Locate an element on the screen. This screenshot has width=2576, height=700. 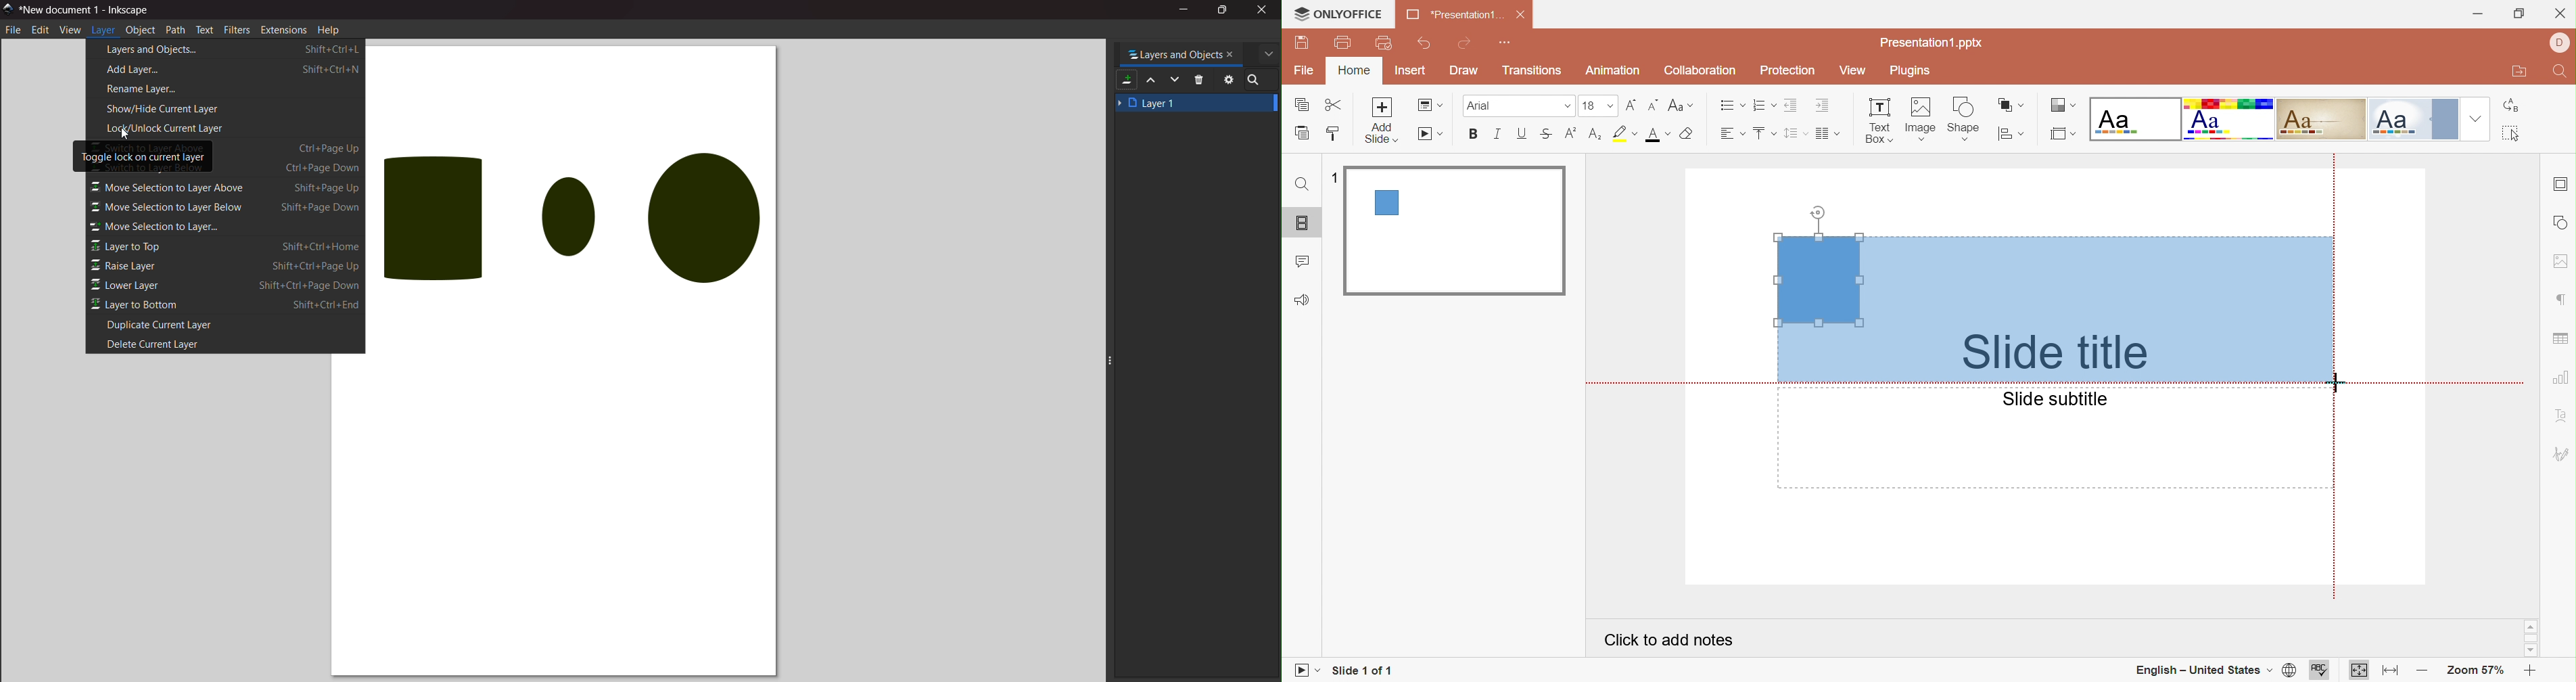
Scroll up is located at coordinates (2529, 626).